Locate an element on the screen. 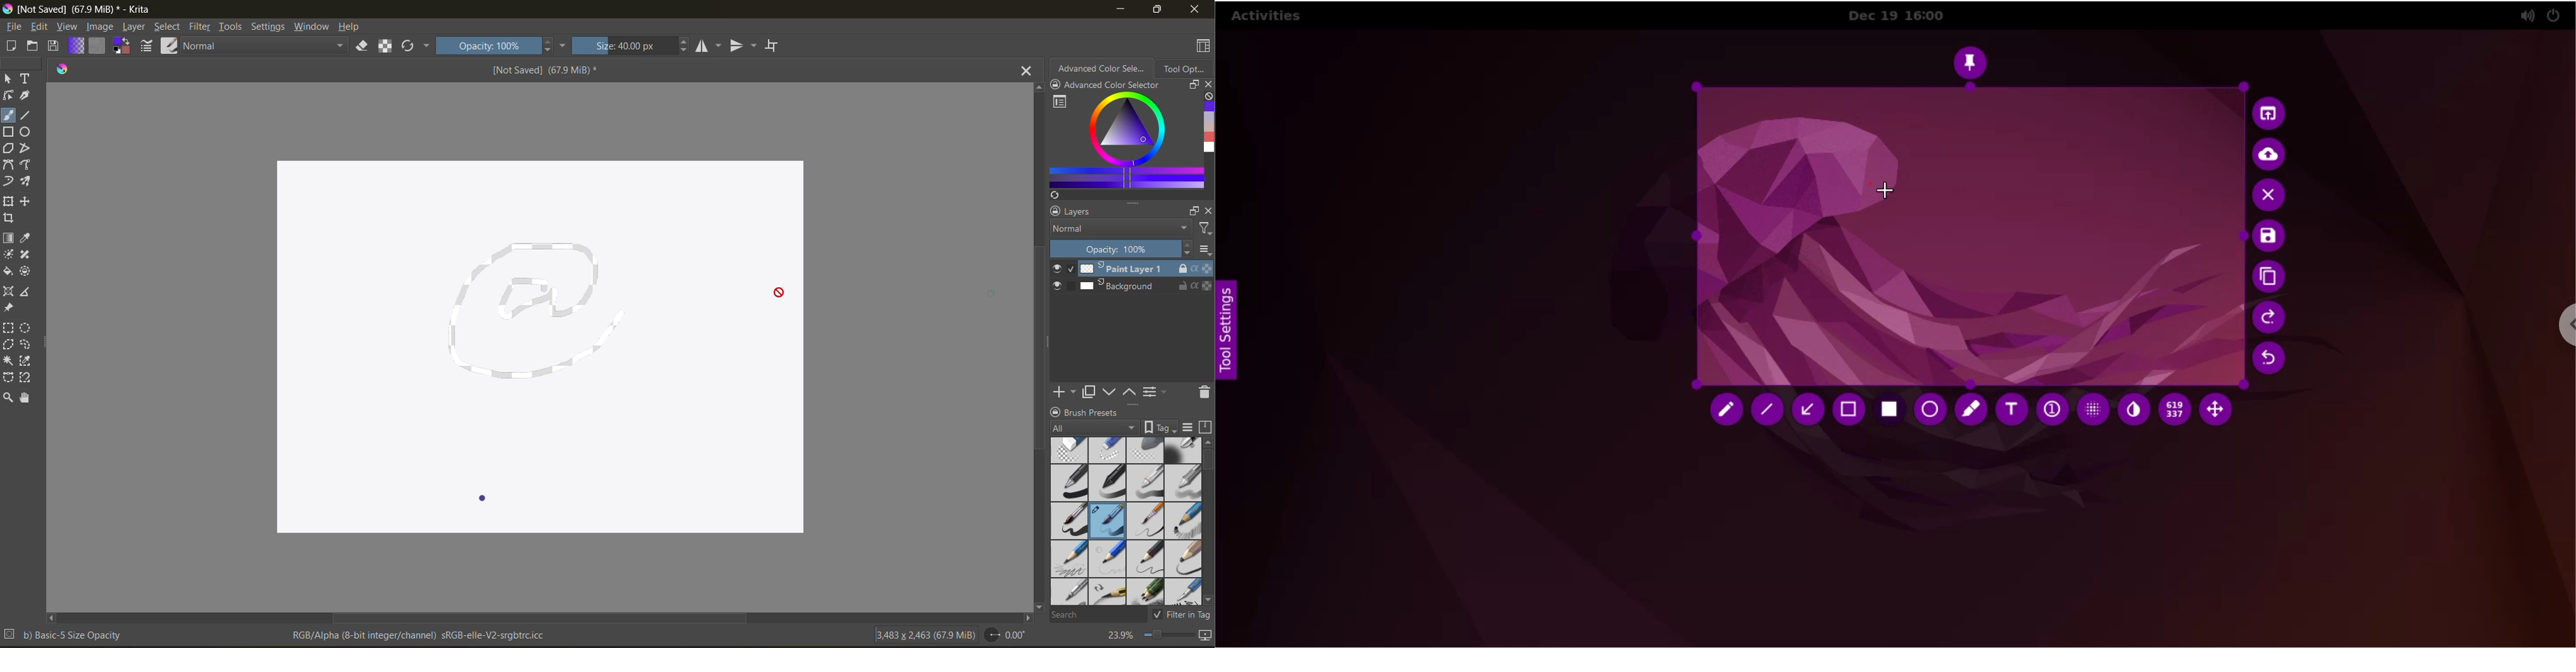 This screenshot has height=672, width=2576. colors is located at coordinates (1208, 128).